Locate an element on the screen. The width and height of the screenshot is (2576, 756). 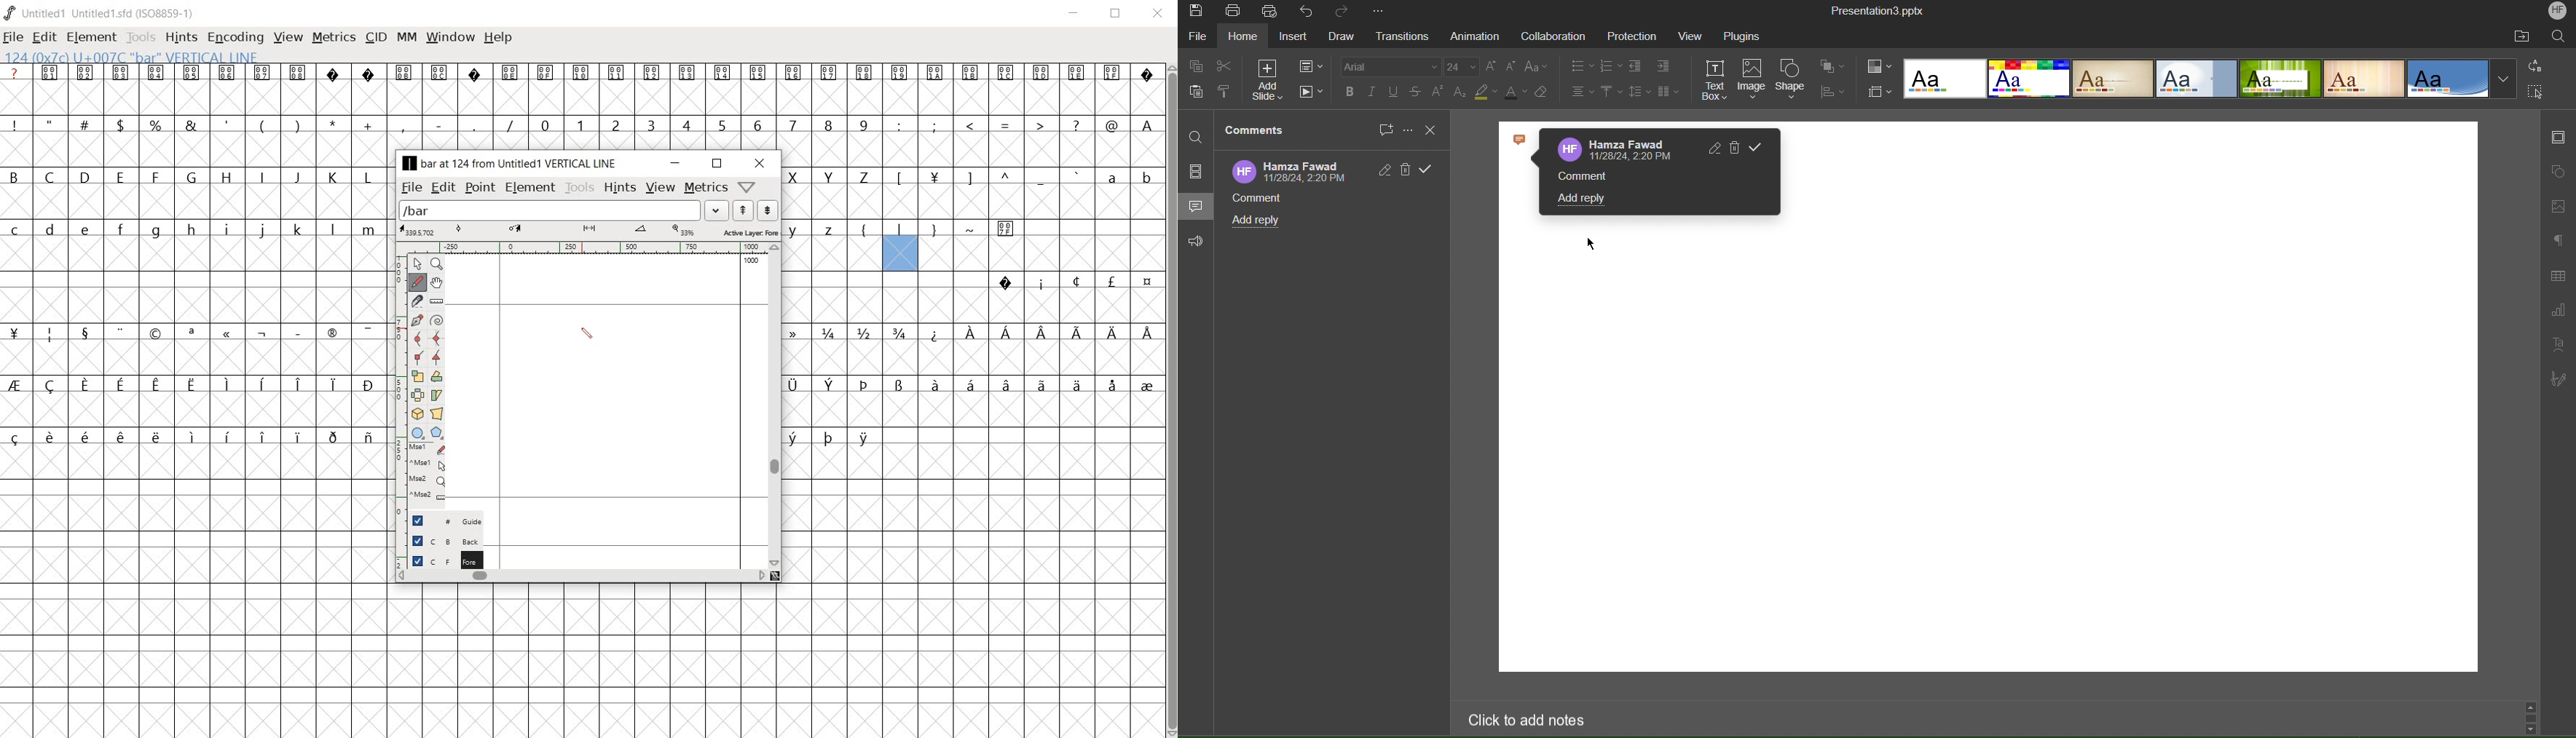
Feedback and Support is located at coordinates (1198, 242).